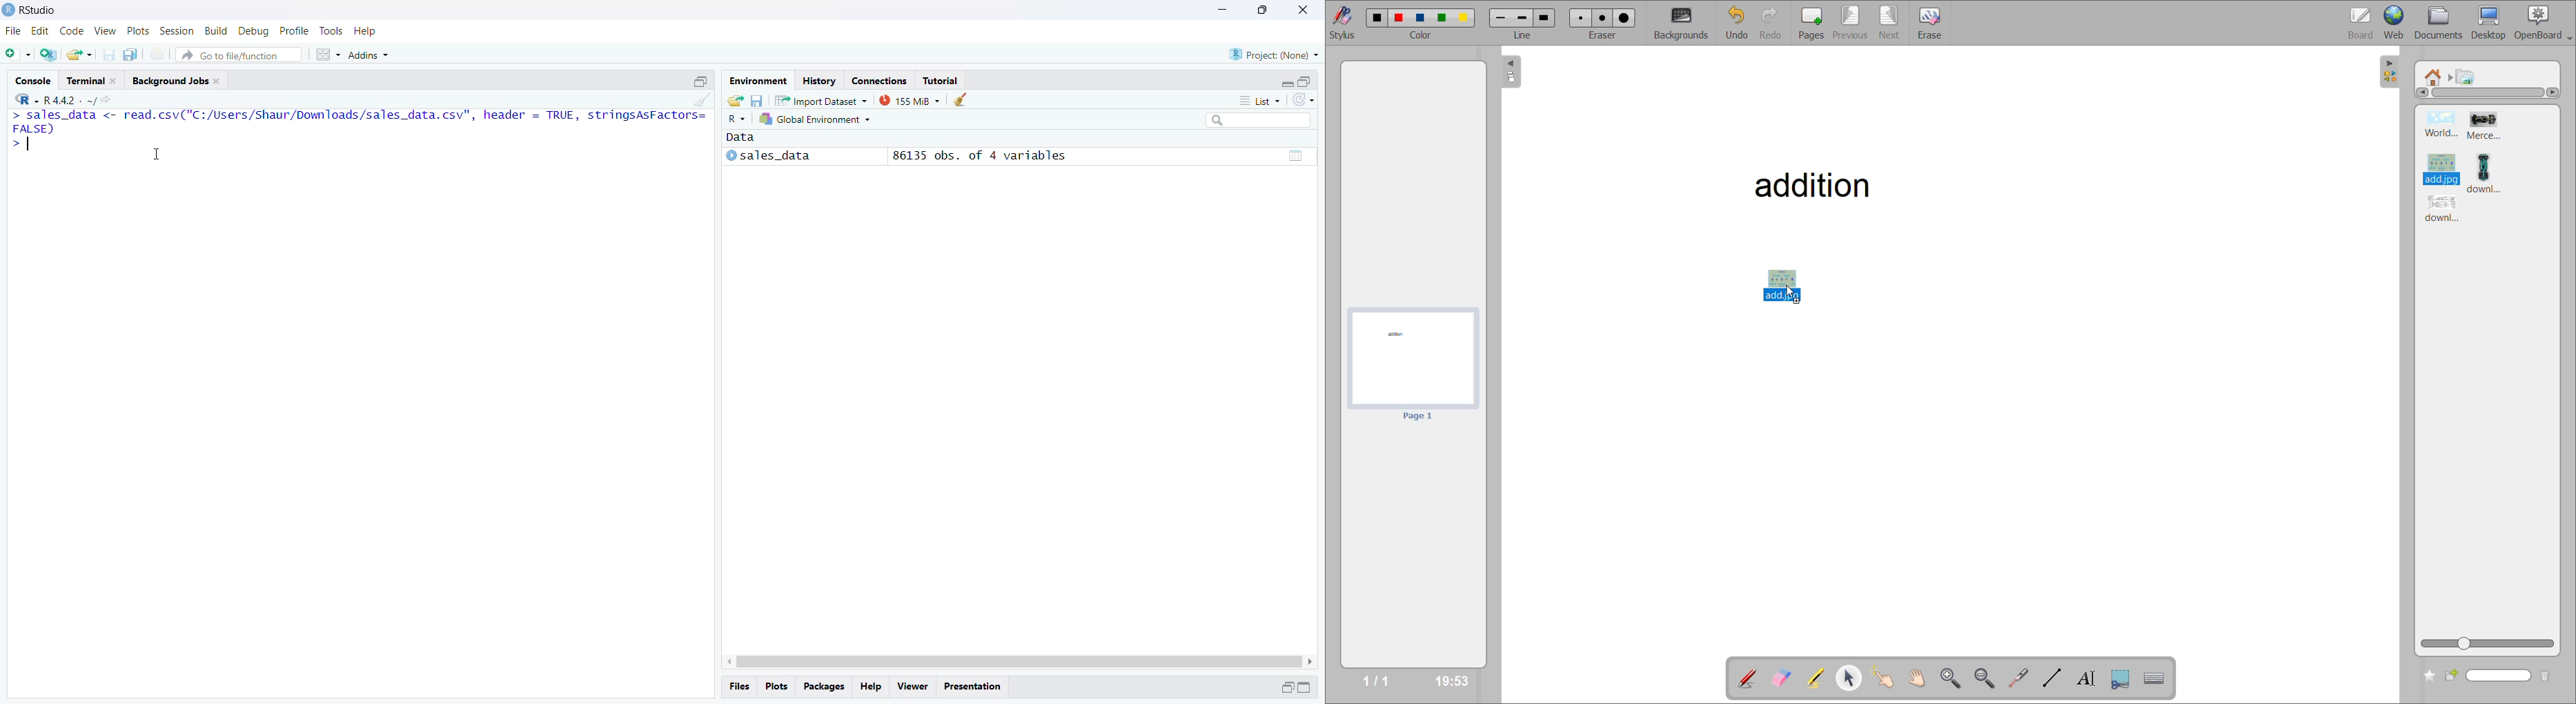 This screenshot has height=728, width=2576. Describe the element at coordinates (1524, 35) in the screenshot. I see `line` at that location.